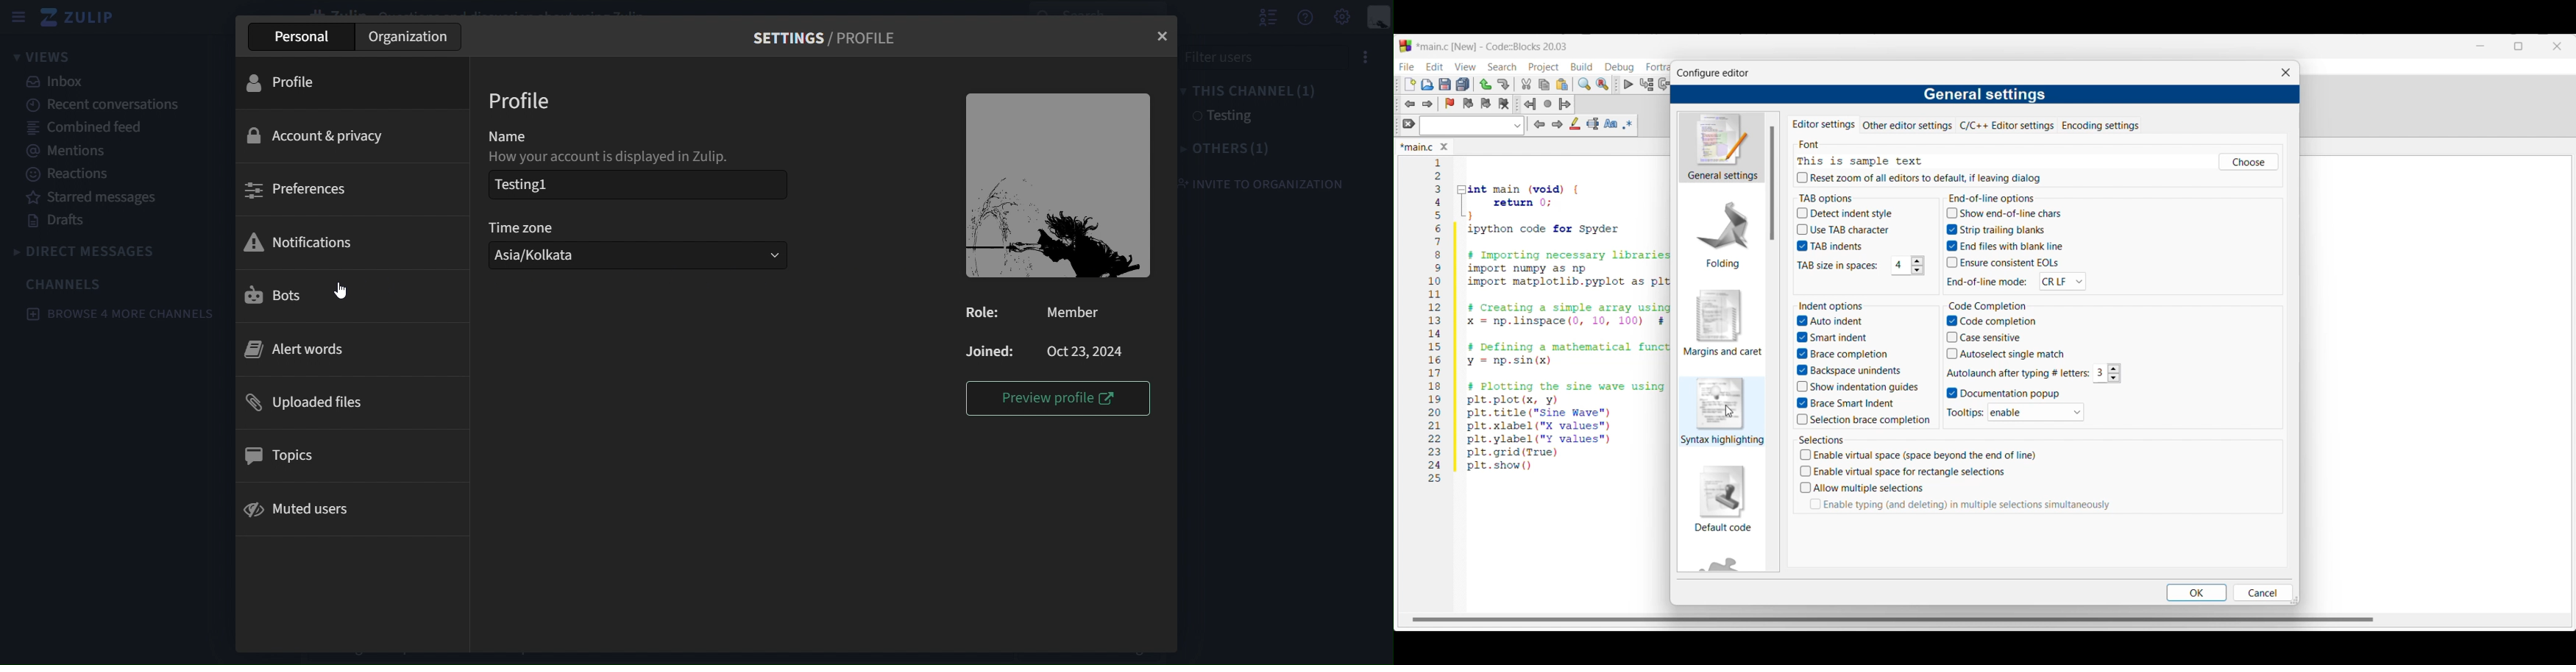  What do you see at coordinates (1540, 124) in the screenshot?
I see `Previous` at bounding box center [1540, 124].